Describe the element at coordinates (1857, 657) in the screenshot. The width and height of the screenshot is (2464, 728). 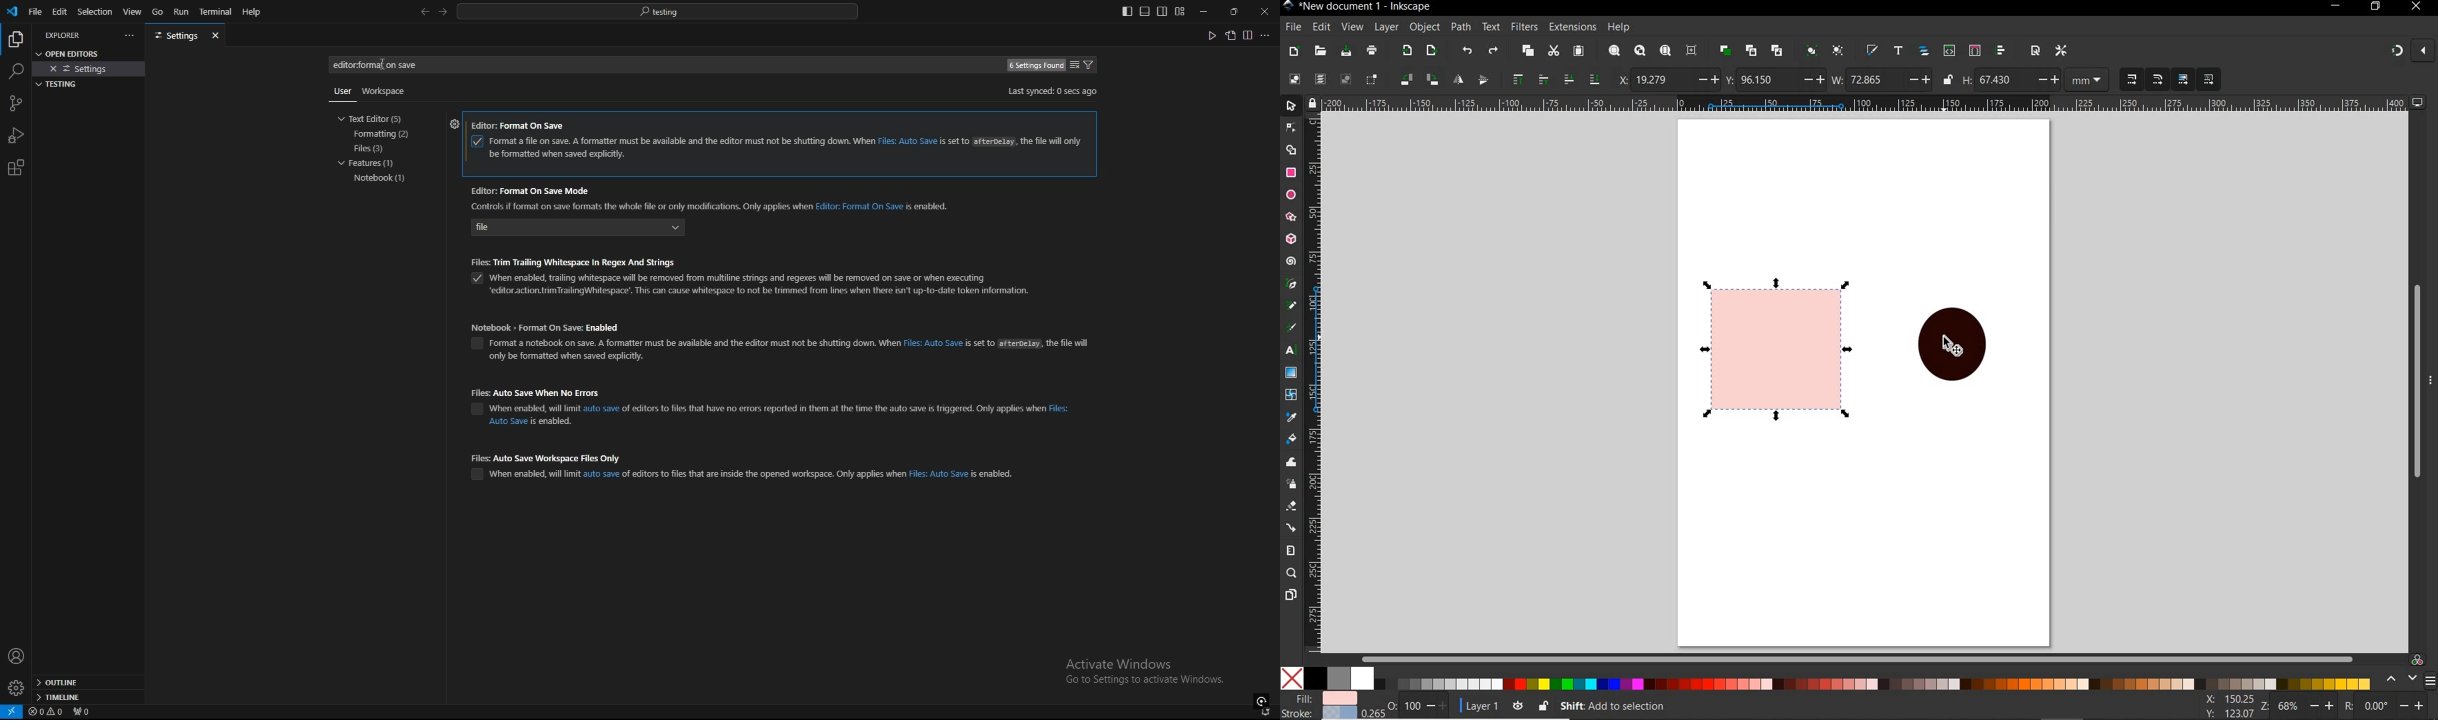
I see `scrollbar` at that location.